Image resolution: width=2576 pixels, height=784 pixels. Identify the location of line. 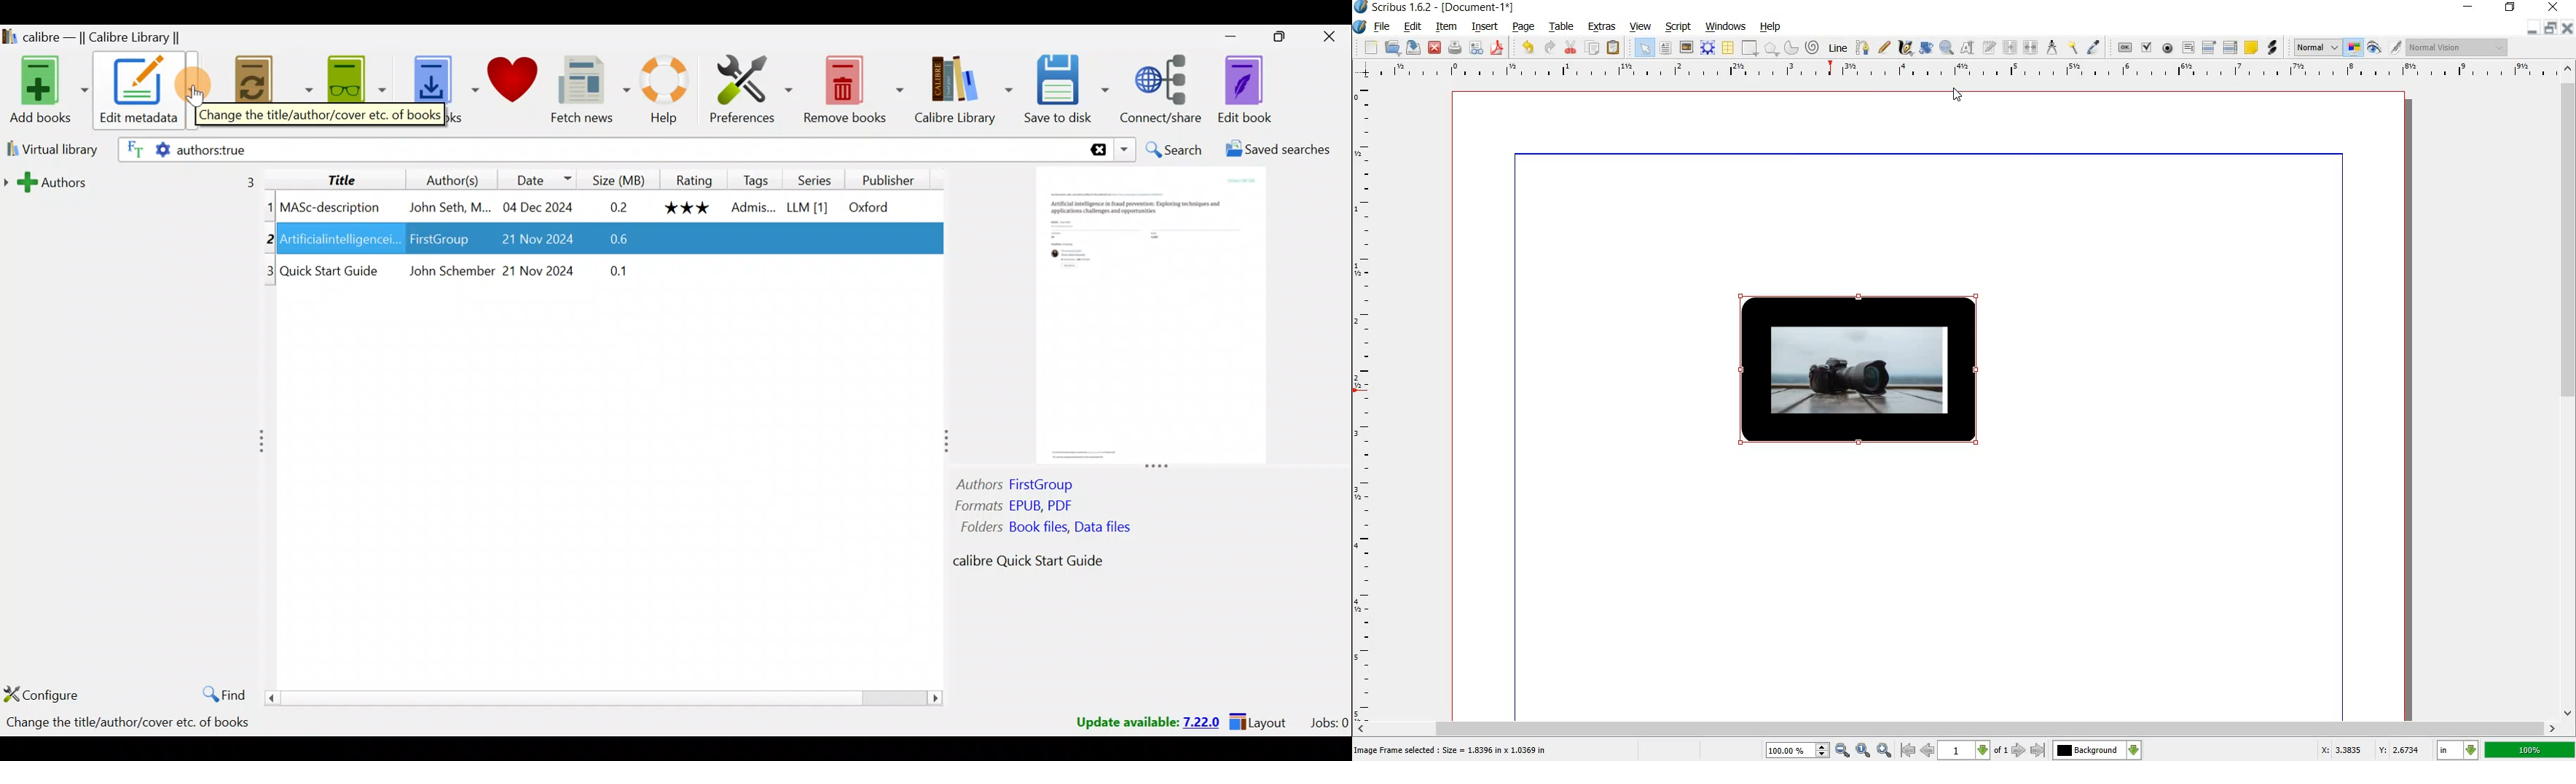
(1837, 48).